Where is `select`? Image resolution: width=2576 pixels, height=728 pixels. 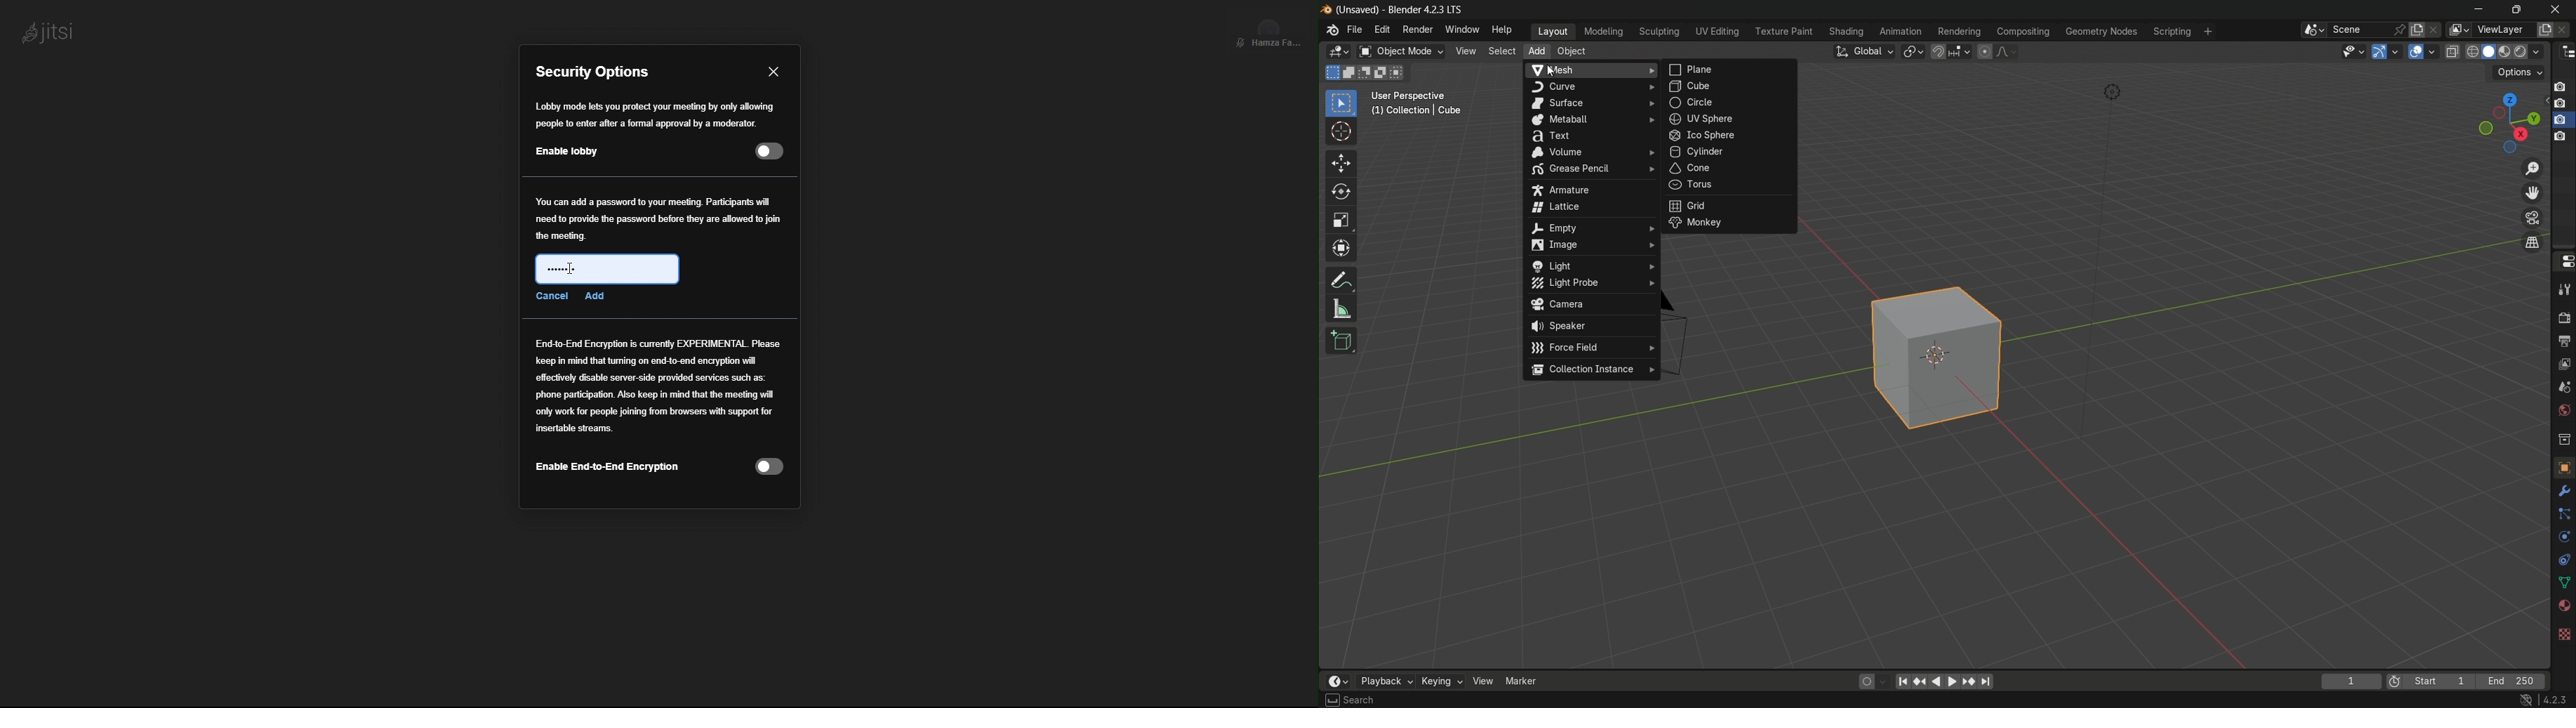 select is located at coordinates (1500, 51).